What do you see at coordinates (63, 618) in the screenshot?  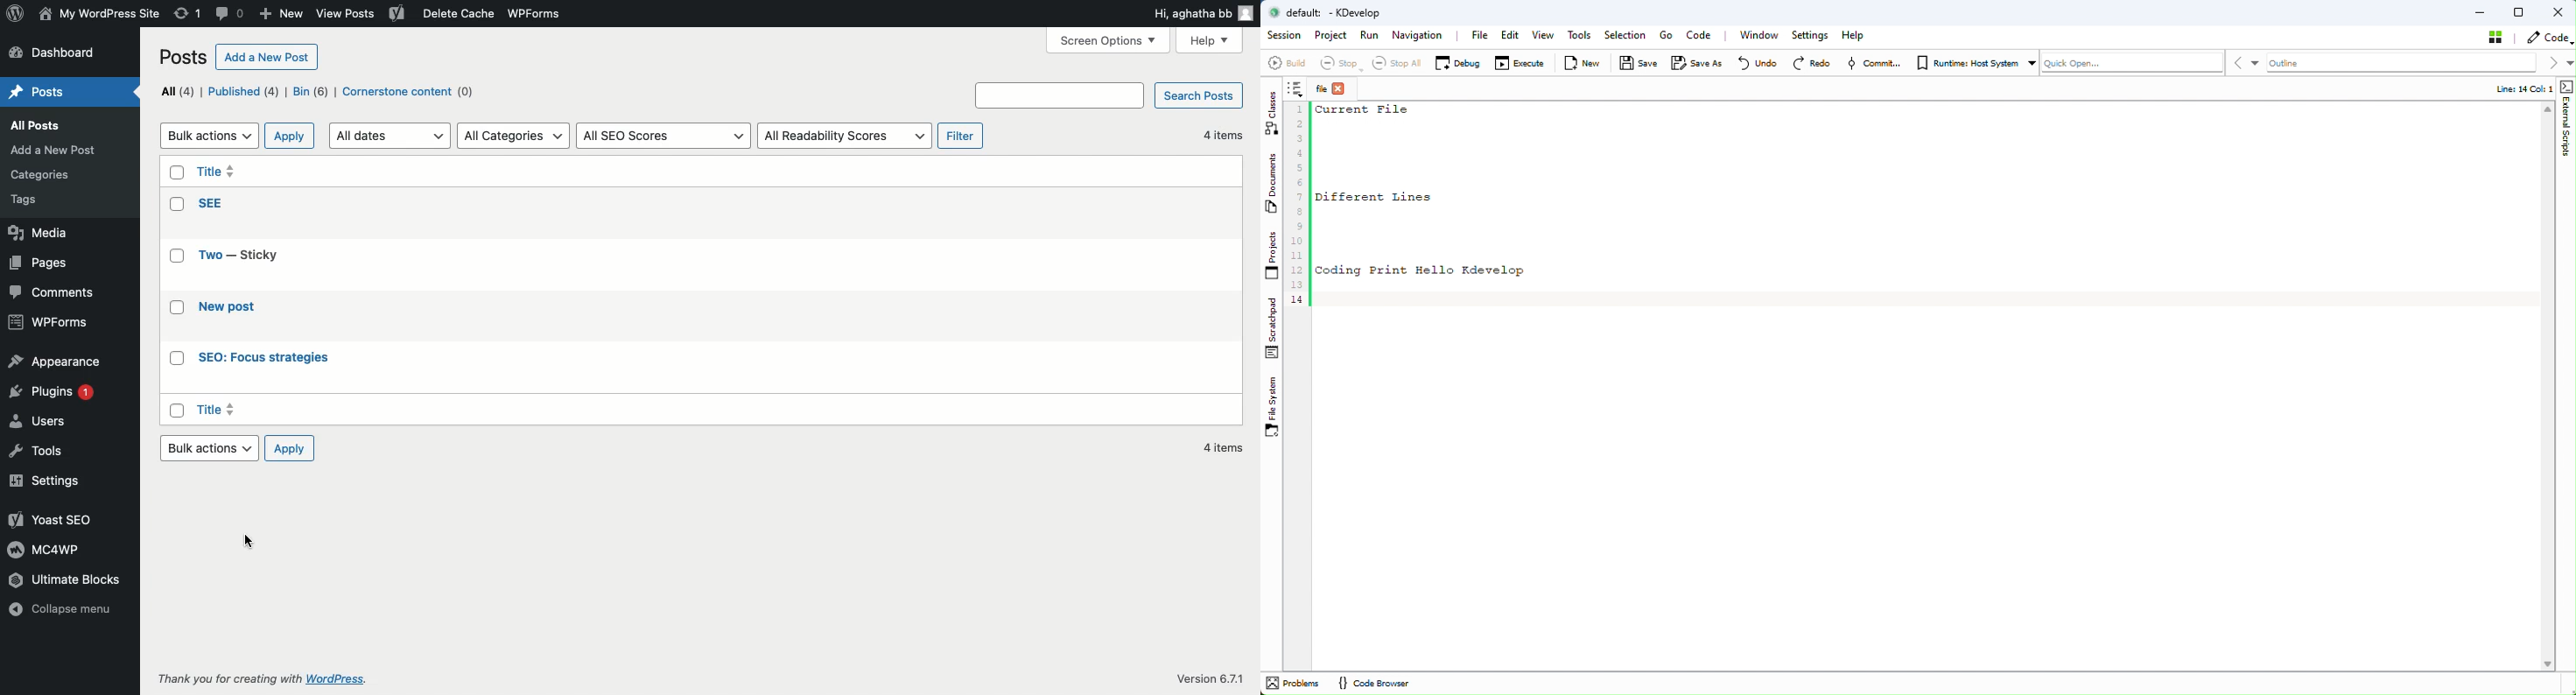 I see `Collapse menu` at bounding box center [63, 618].